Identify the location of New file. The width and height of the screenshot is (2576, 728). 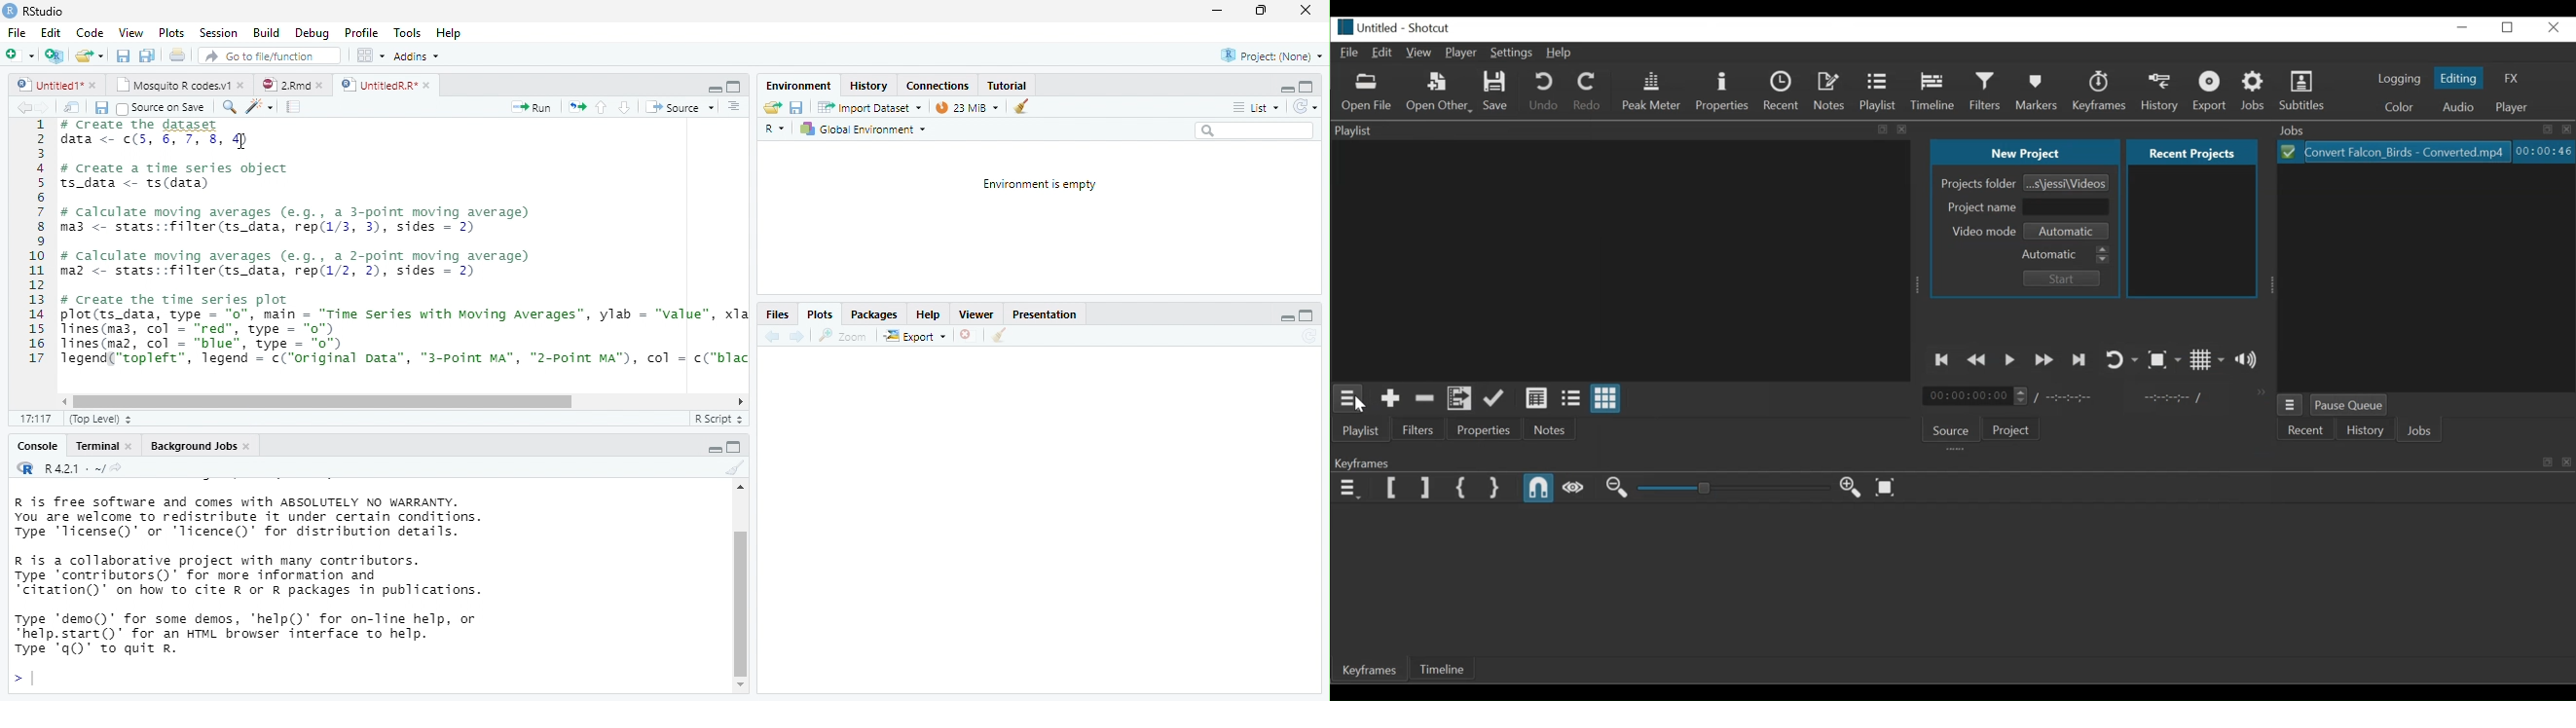
(18, 55).